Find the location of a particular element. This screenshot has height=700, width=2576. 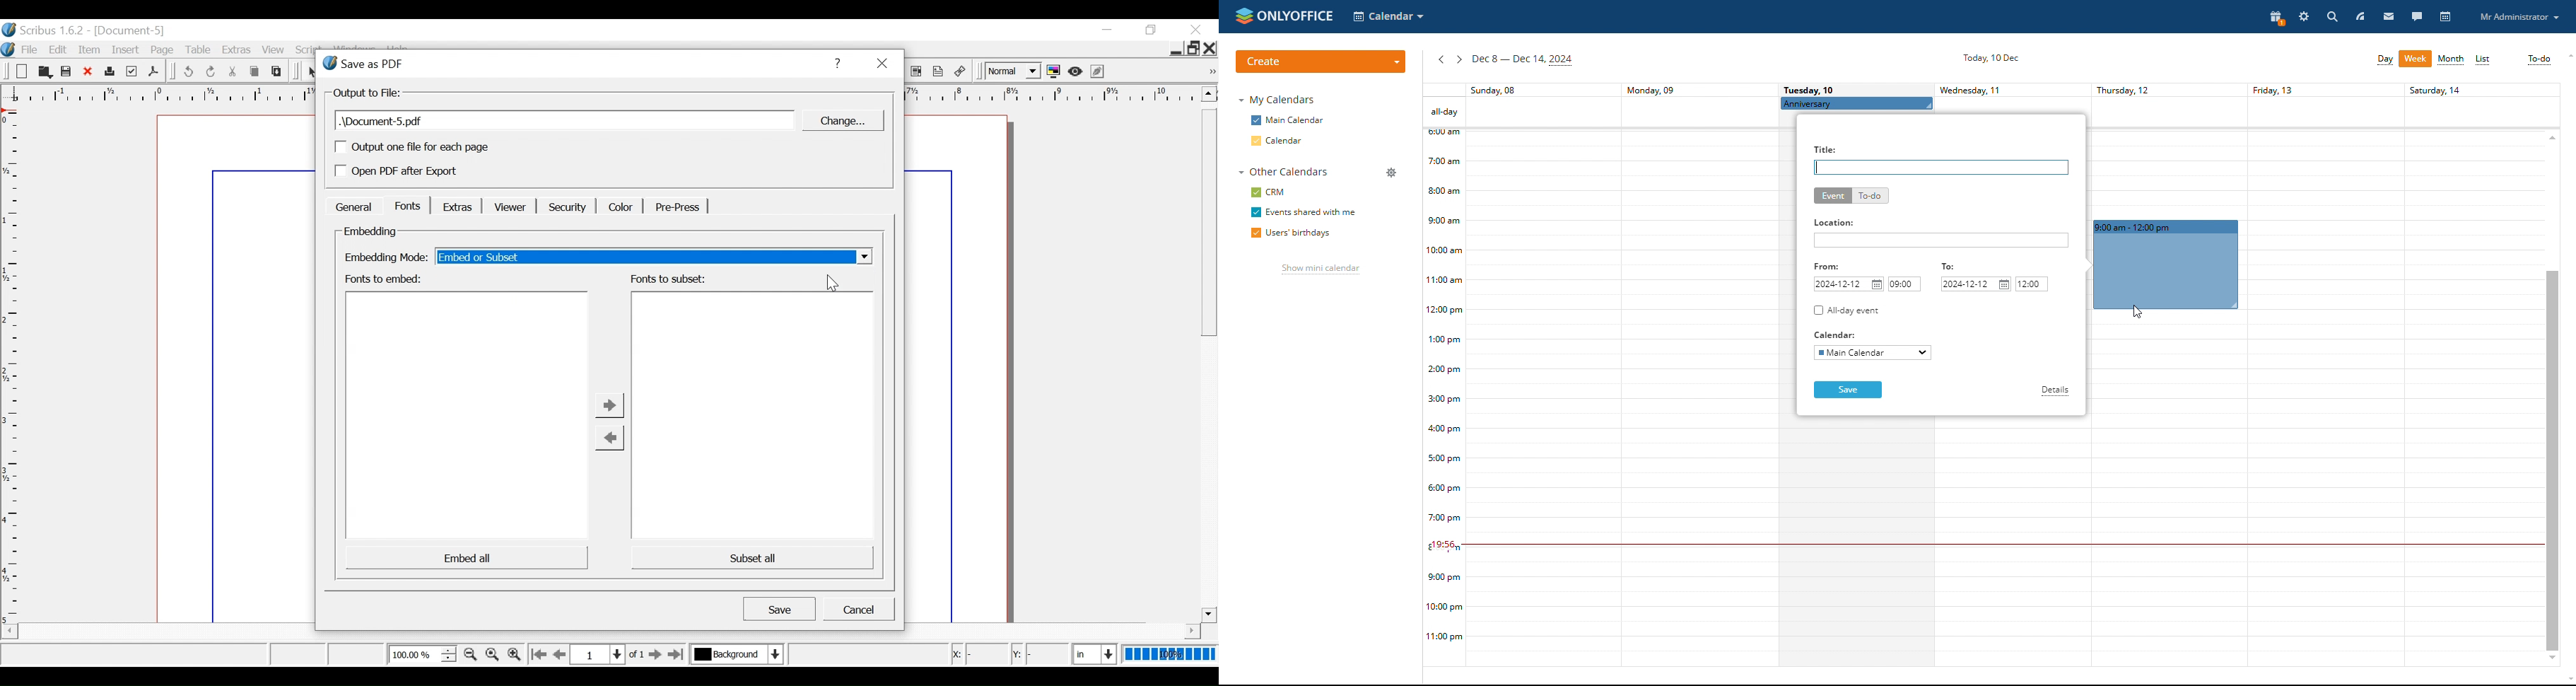

Subset all is located at coordinates (750, 557).